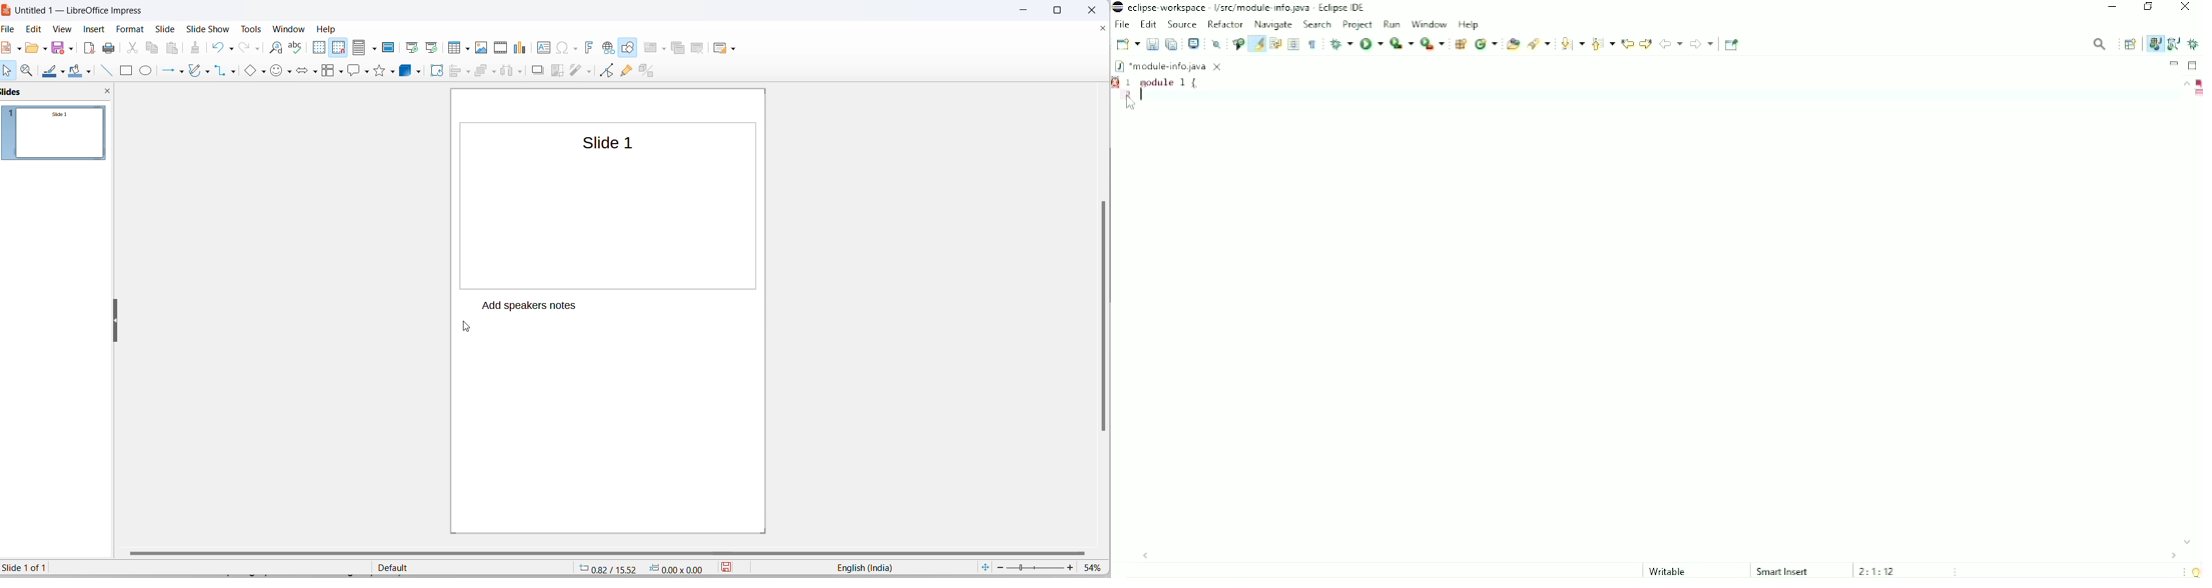  Describe the element at coordinates (607, 72) in the screenshot. I see `toggle endpoint edit mode` at that location.